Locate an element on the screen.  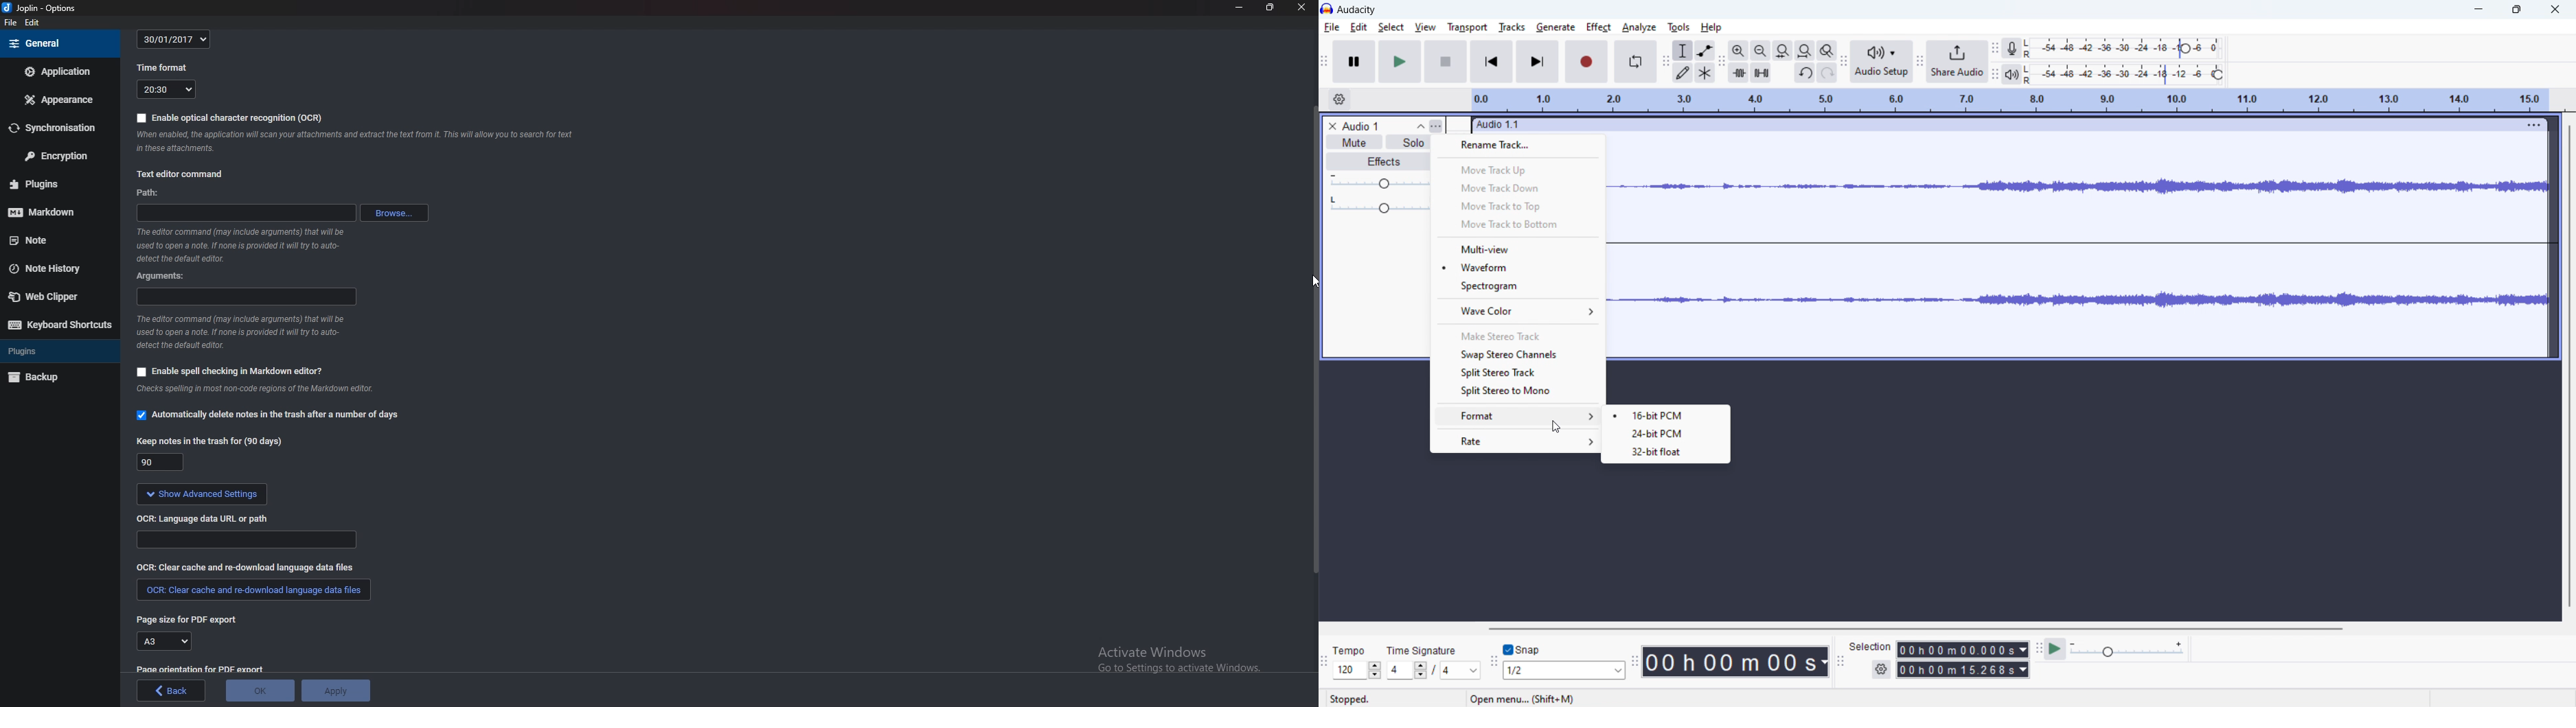
Language data is located at coordinates (248, 542).